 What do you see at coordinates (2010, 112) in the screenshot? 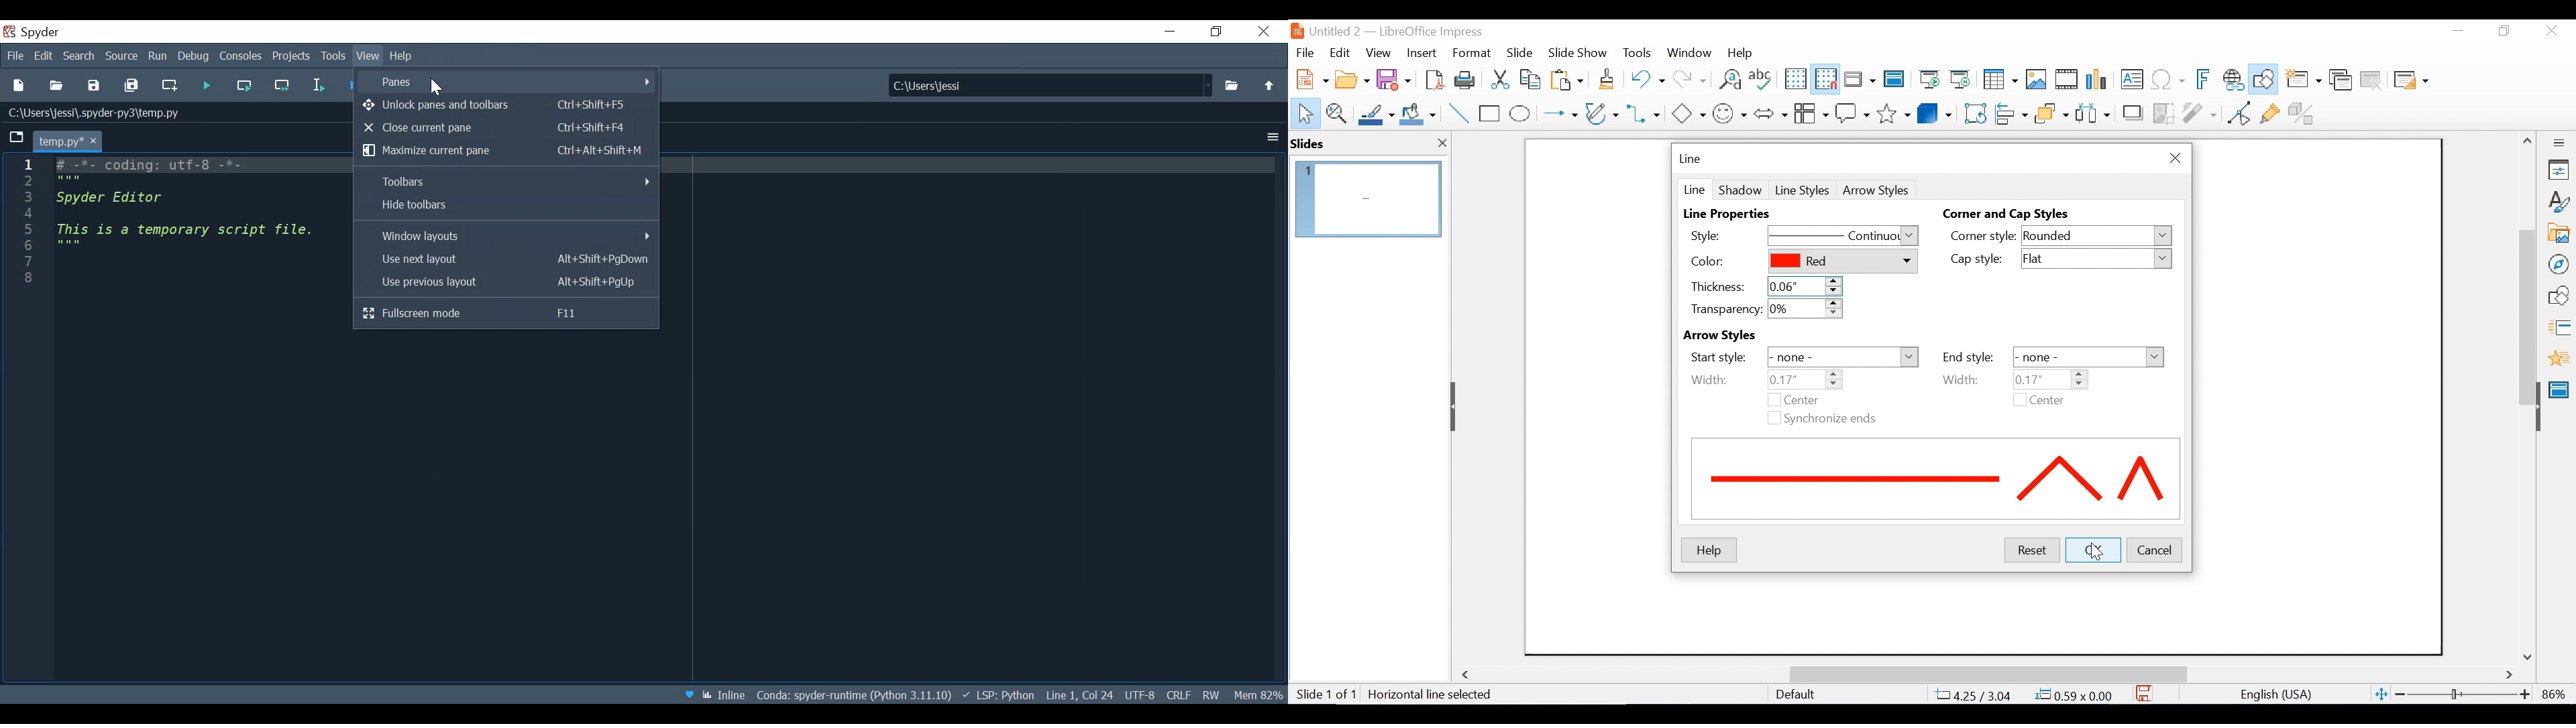
I see `Align Objects` at bounding box center [2010, 112].